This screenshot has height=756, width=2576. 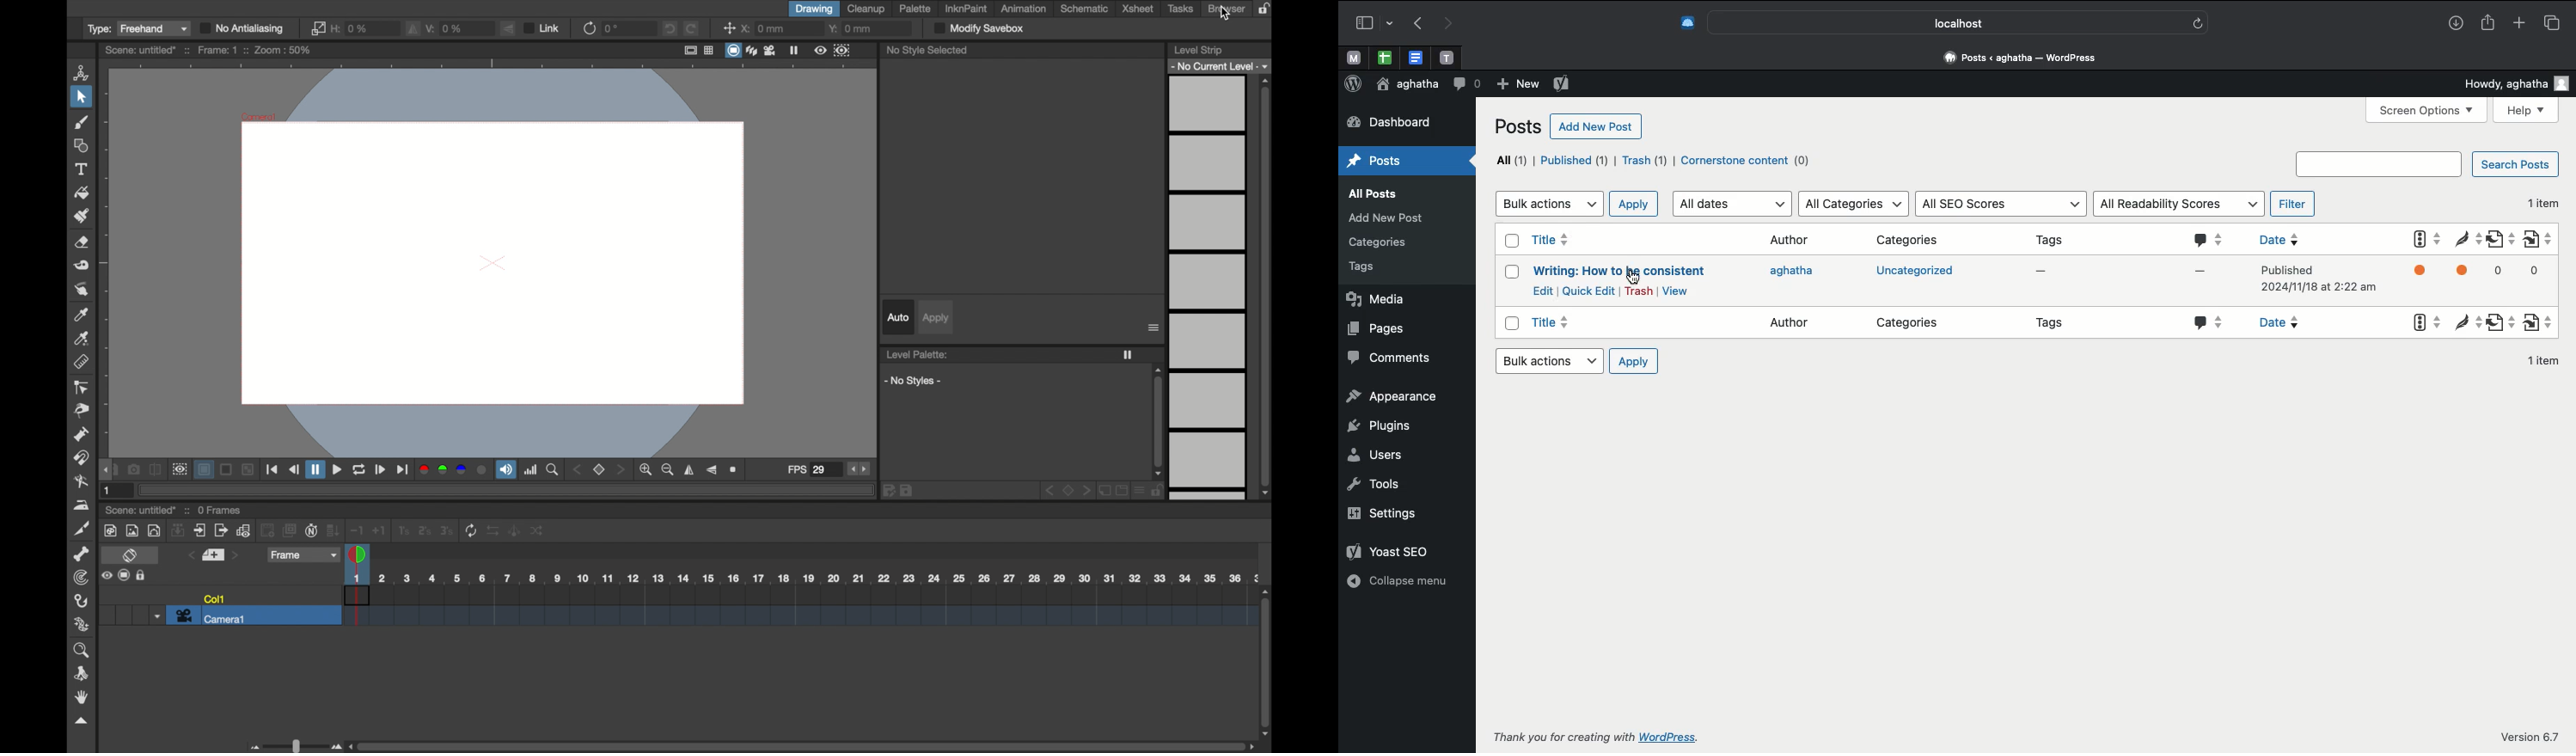 What do you see at coordinates (668, 469) in the screenshot?
I see `zoom out` at bounding box center [668, 469].